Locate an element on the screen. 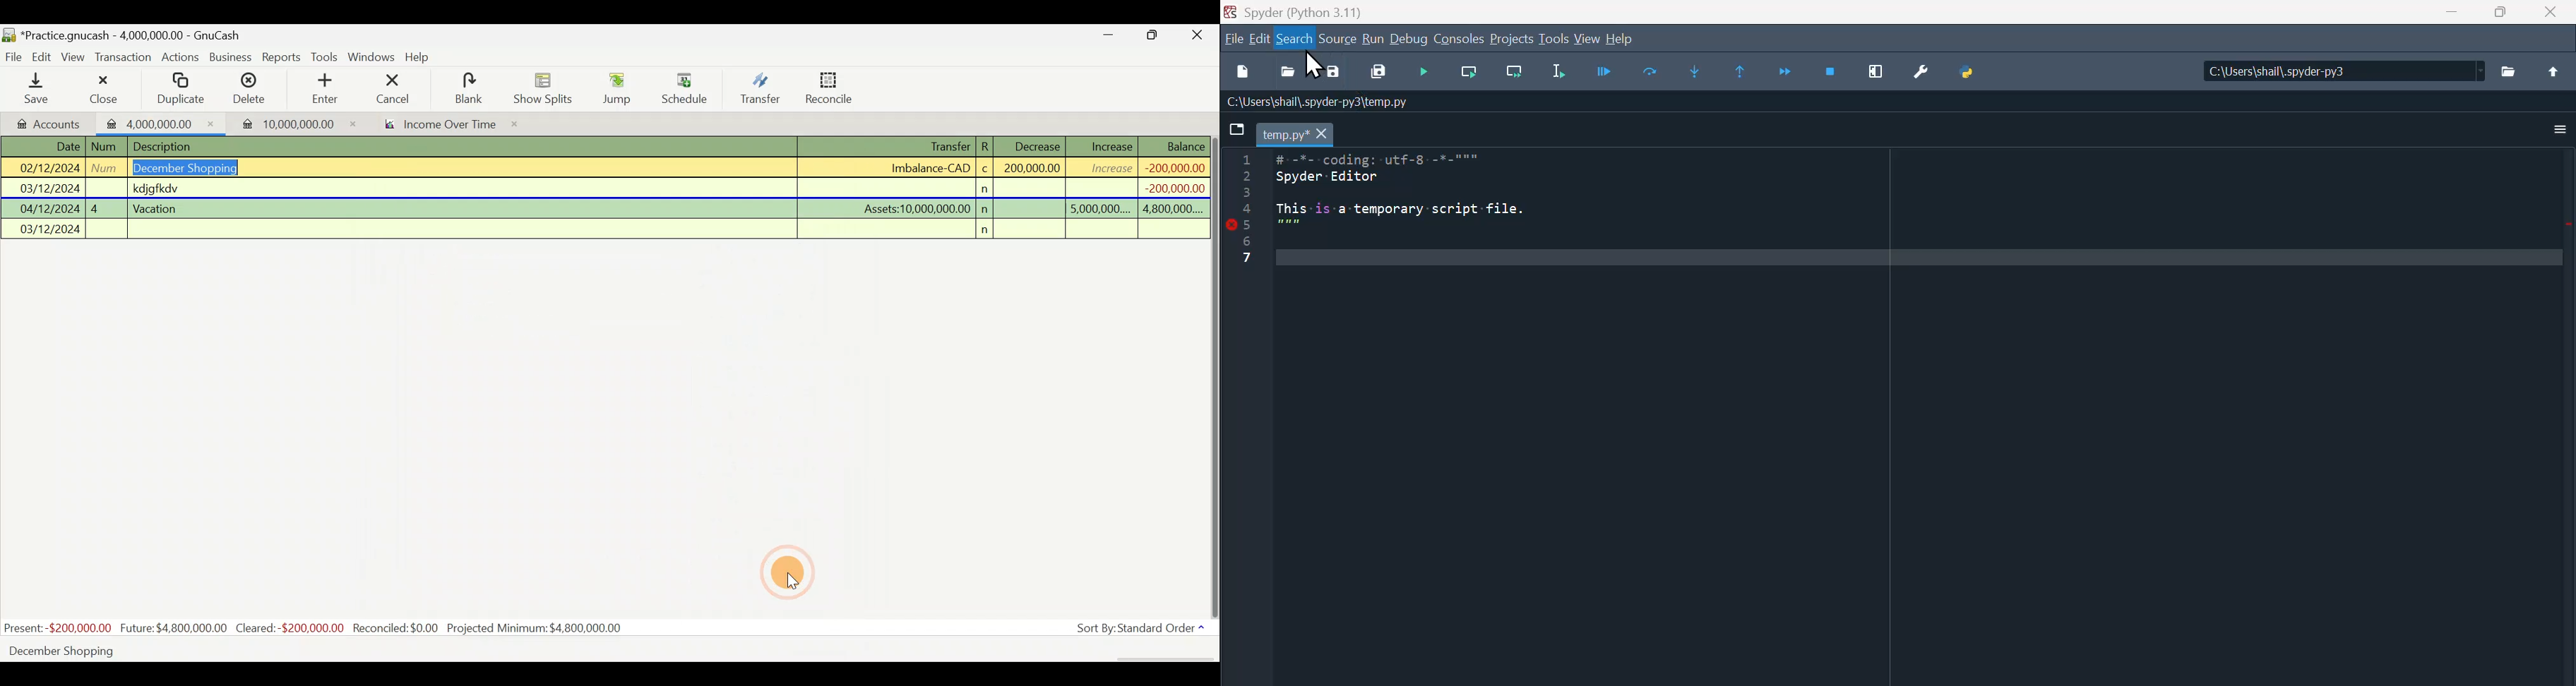 The height and width of the screenshot is (700, 2576). Source is located at coordinates (1337, 41).